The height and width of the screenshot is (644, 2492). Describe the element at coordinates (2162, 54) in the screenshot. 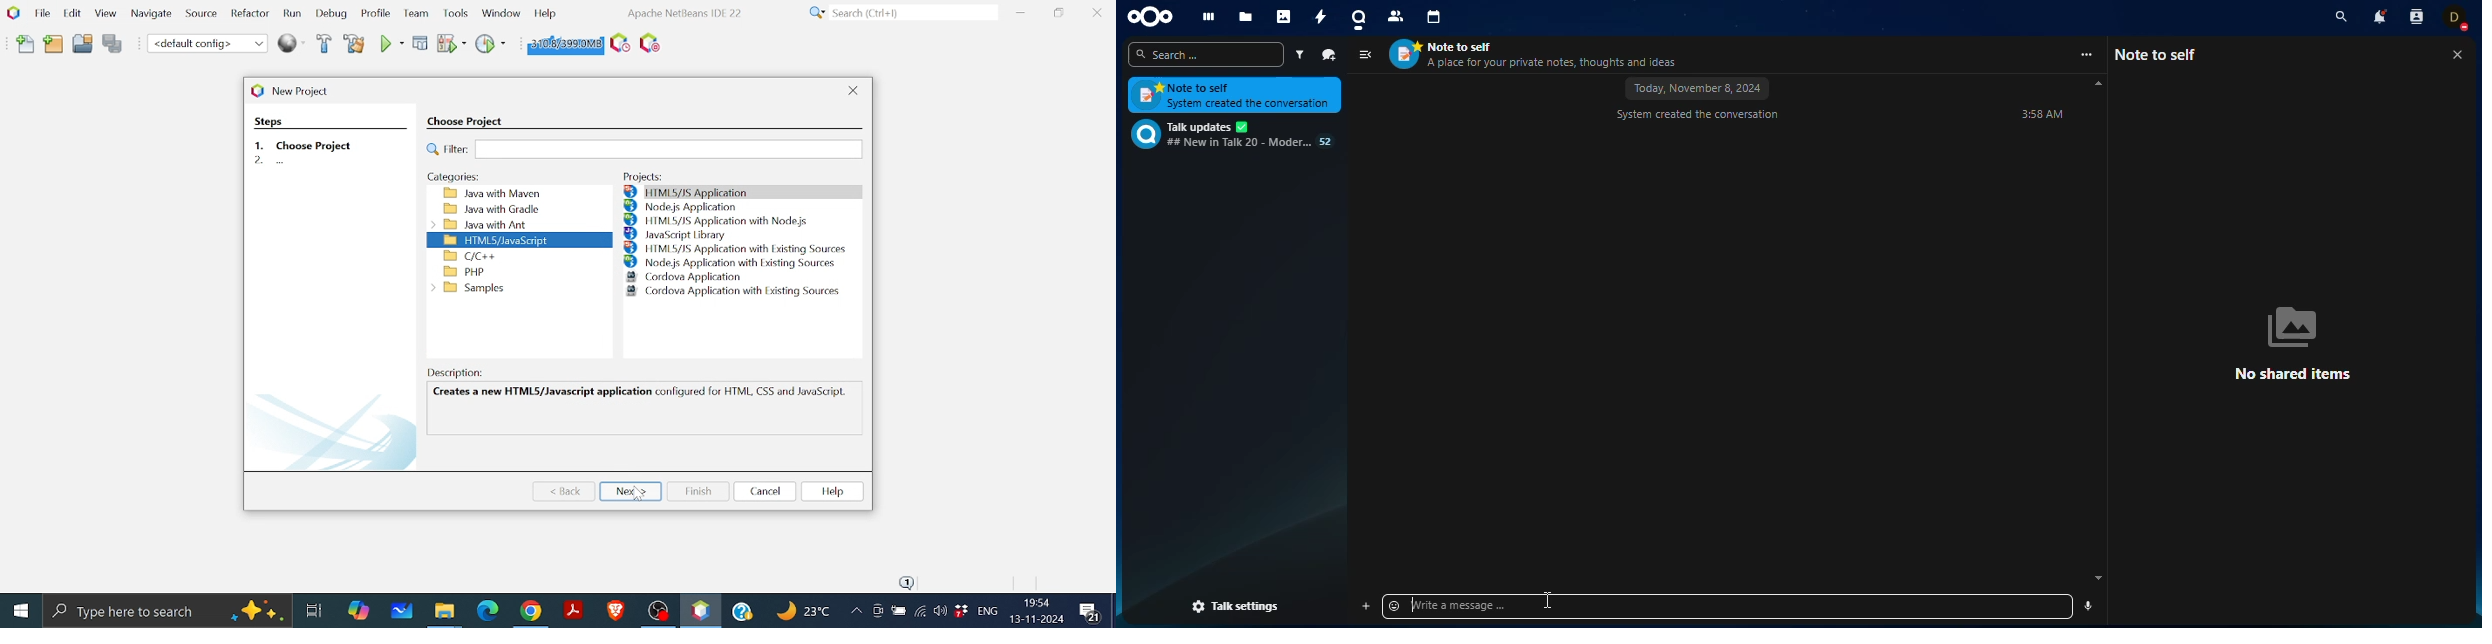

I see `note` at that location.